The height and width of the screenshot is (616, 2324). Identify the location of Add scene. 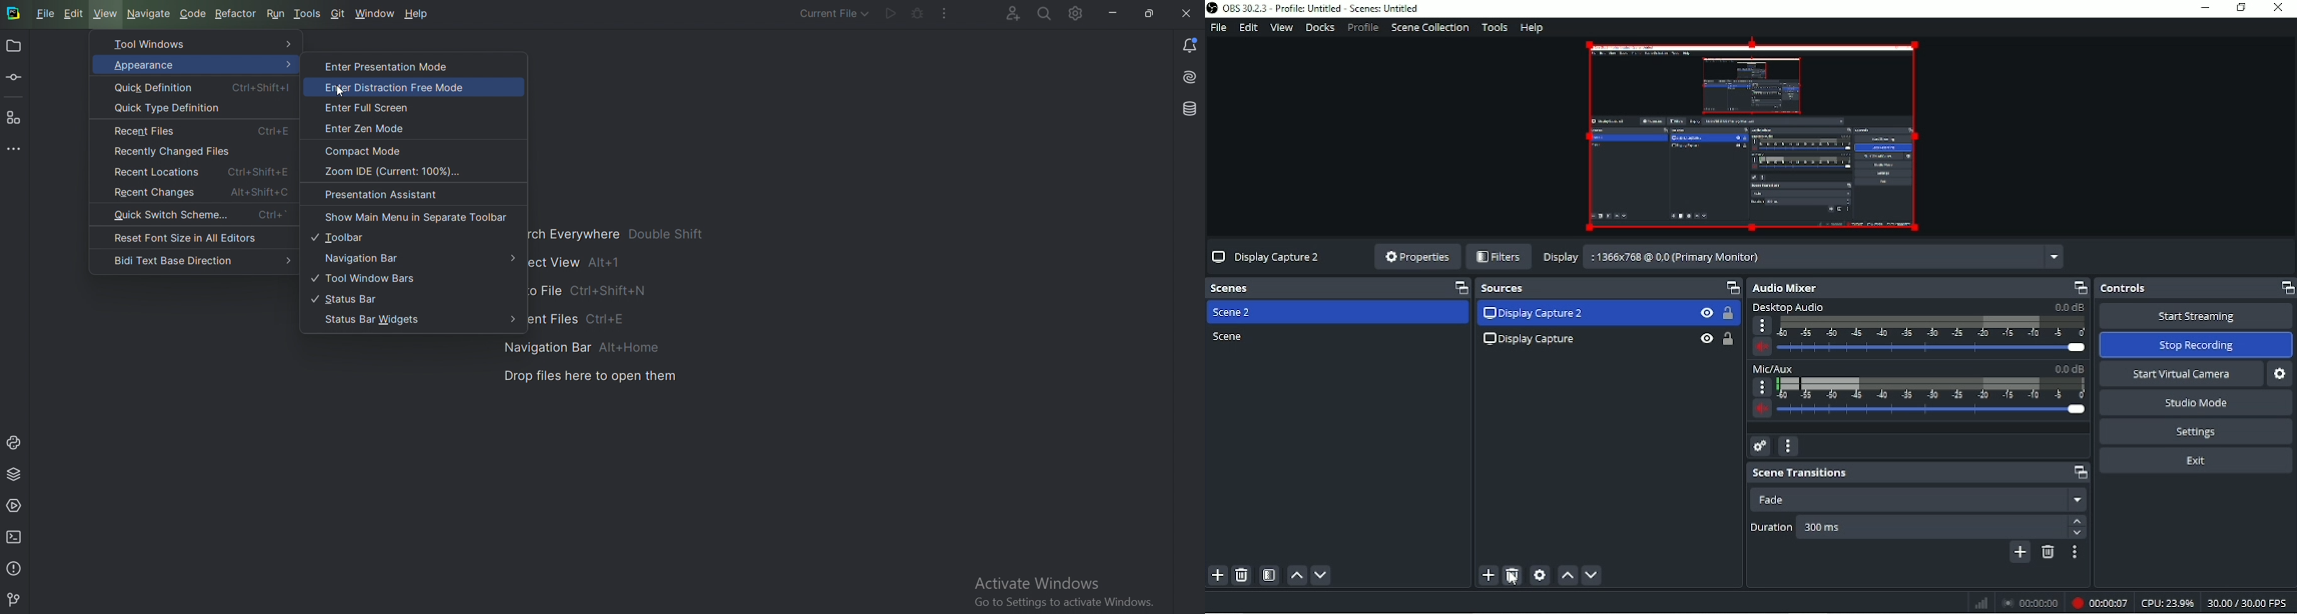
(1218, 575).